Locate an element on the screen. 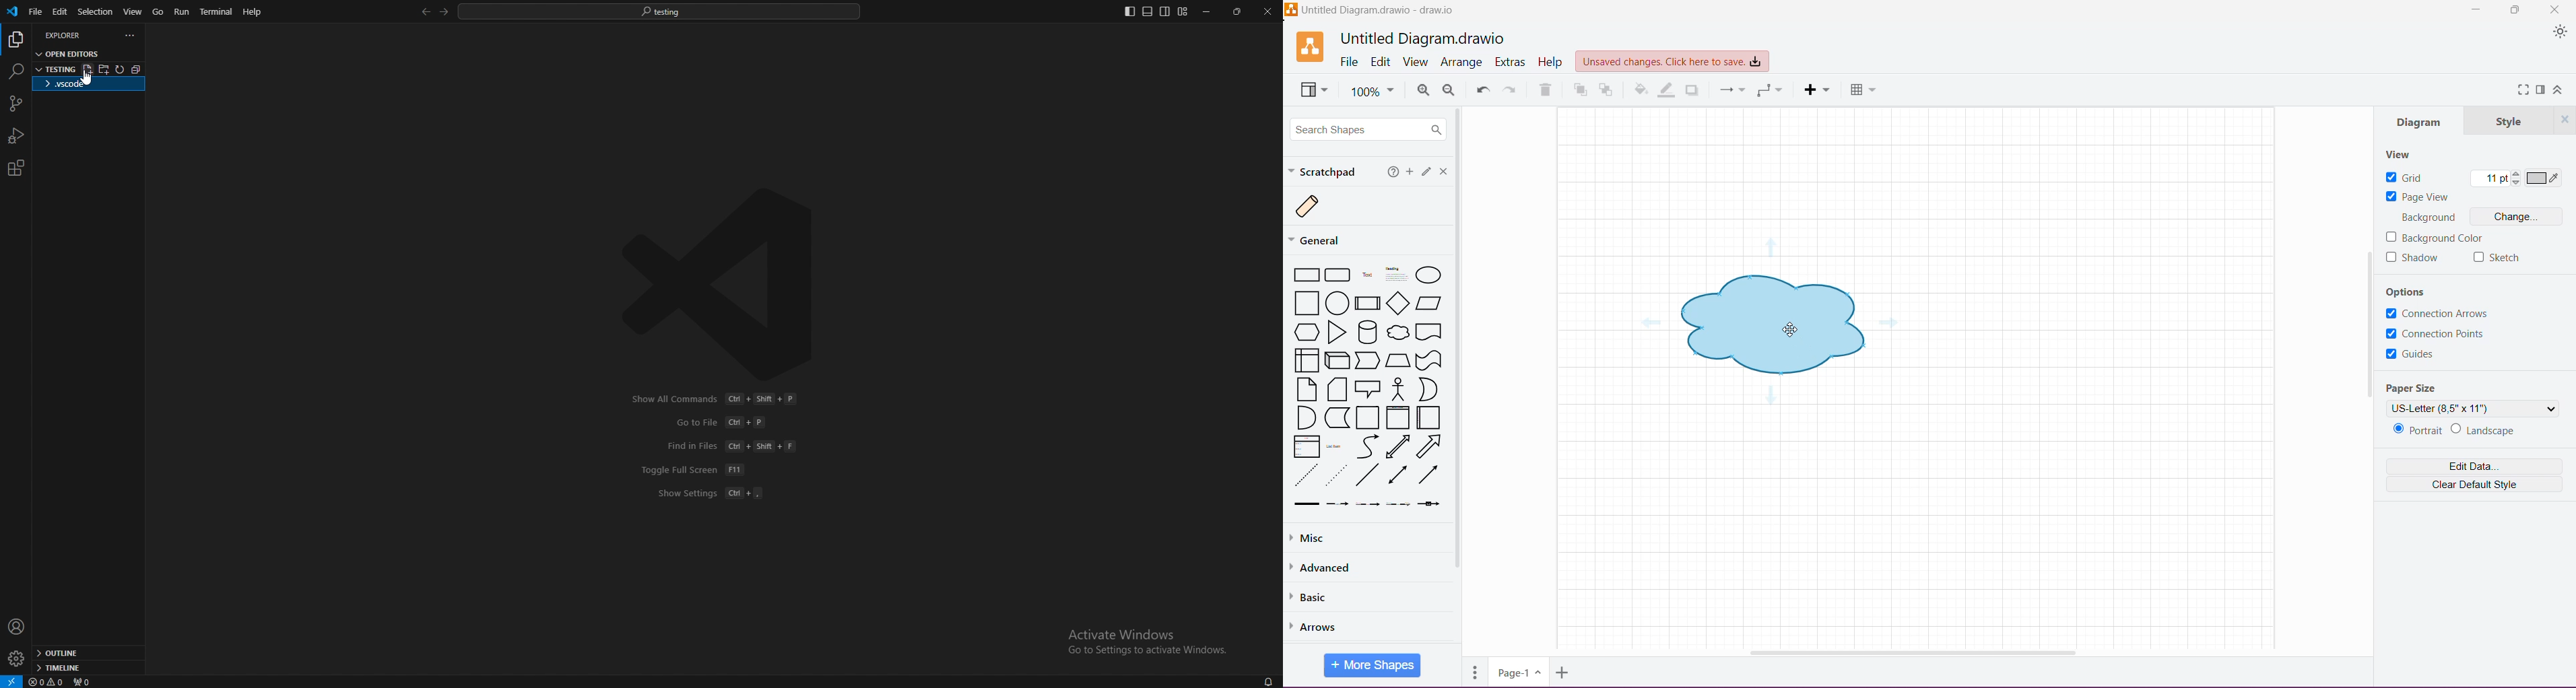 The image size is (2576, 700). Close is located at coordinates (2565, 120).